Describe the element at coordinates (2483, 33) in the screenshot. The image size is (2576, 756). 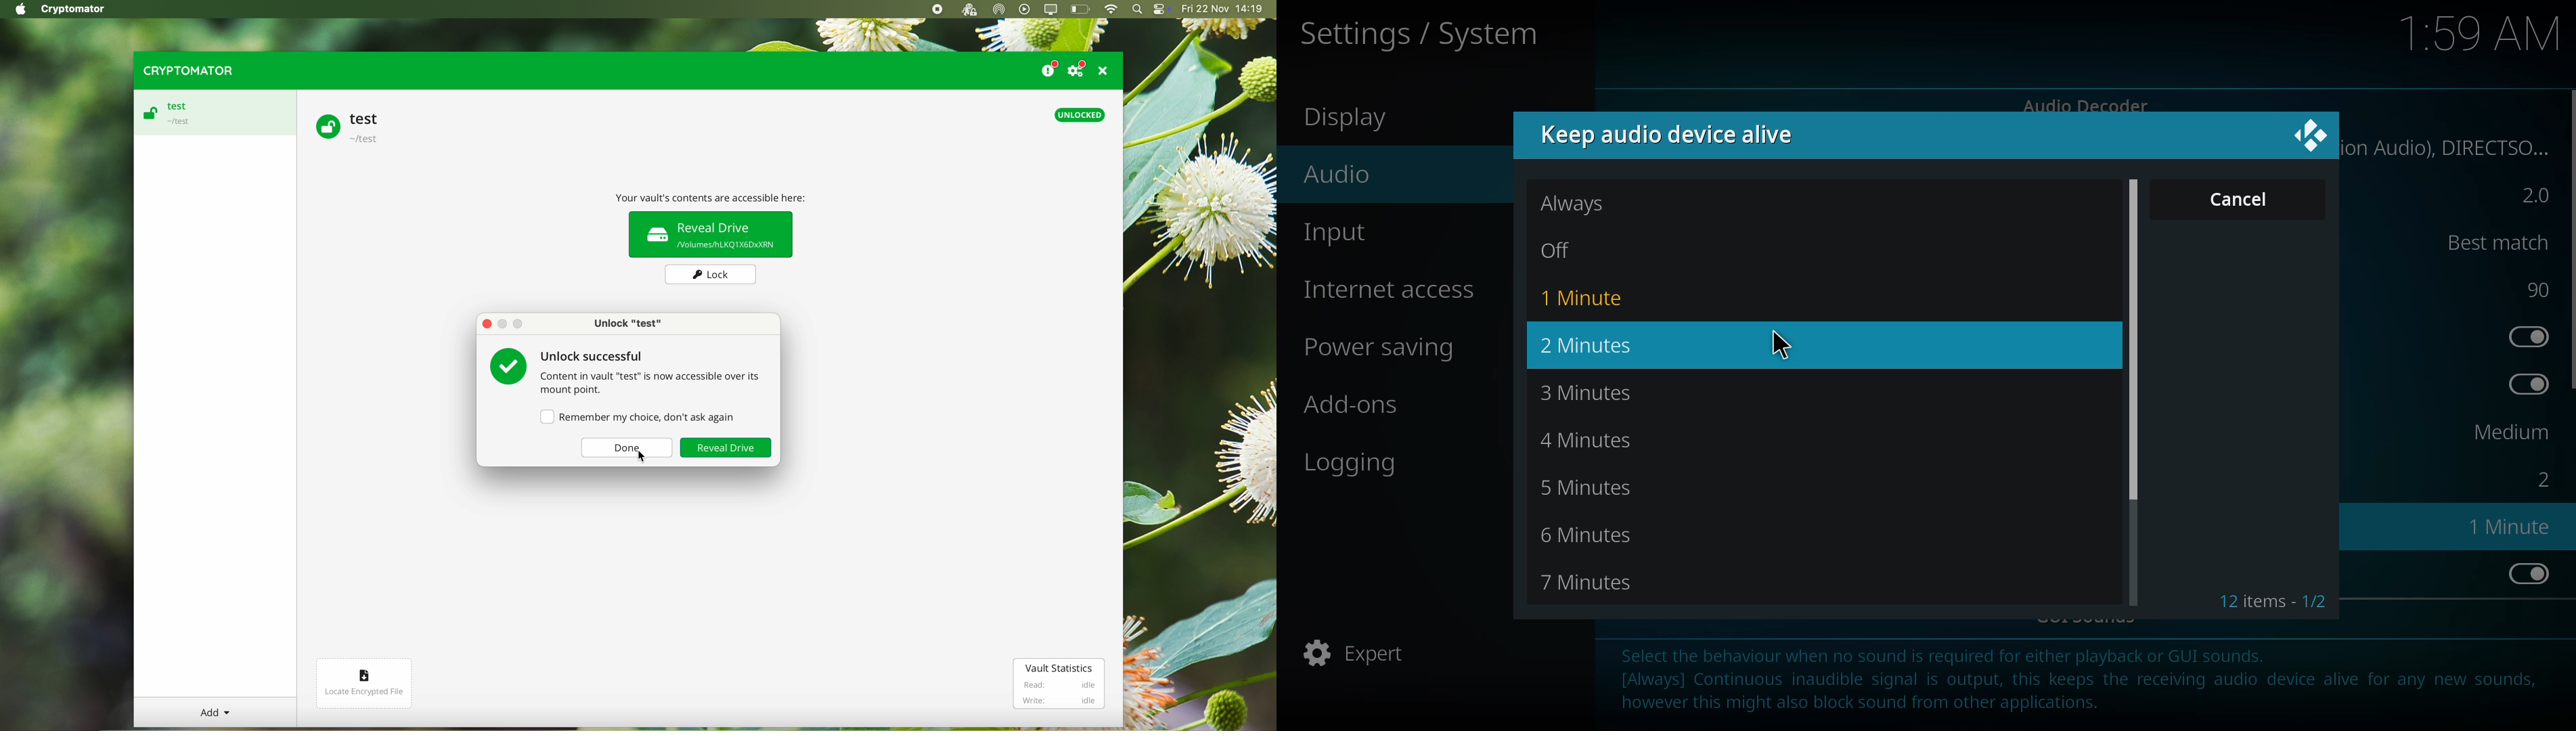
I see `time` at that location.